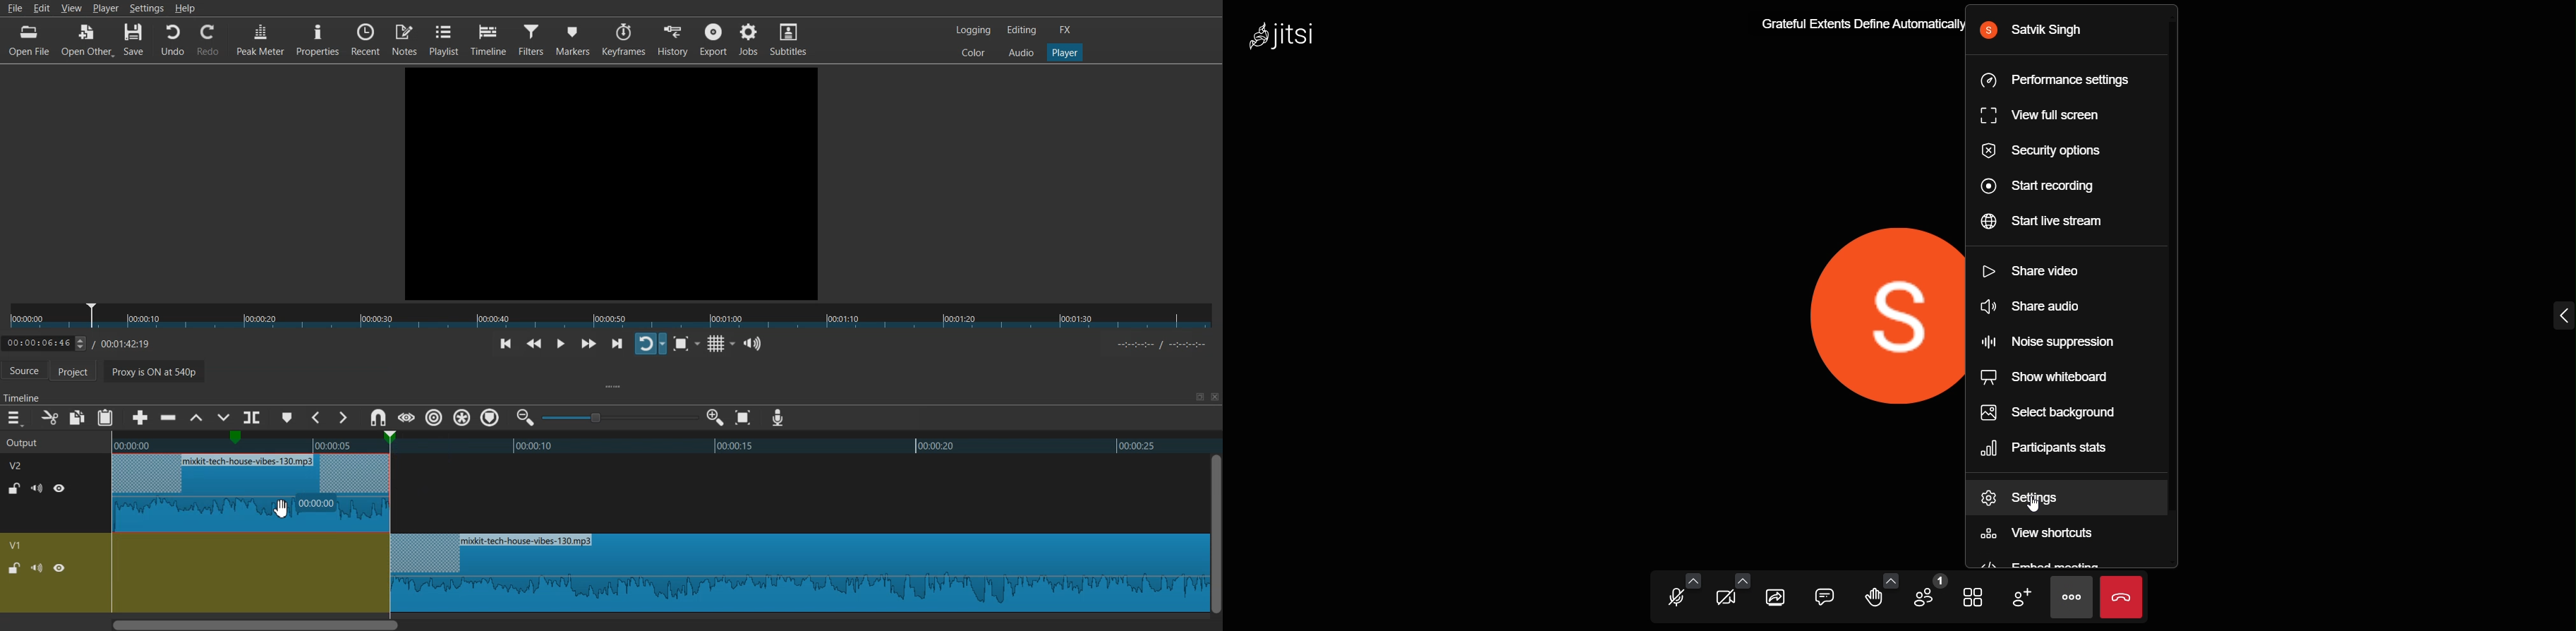 The height and width of the screenshot is (644, 2576). Describe the element at coordinates (71, 10) in the screenshot. I see `View` at that location.